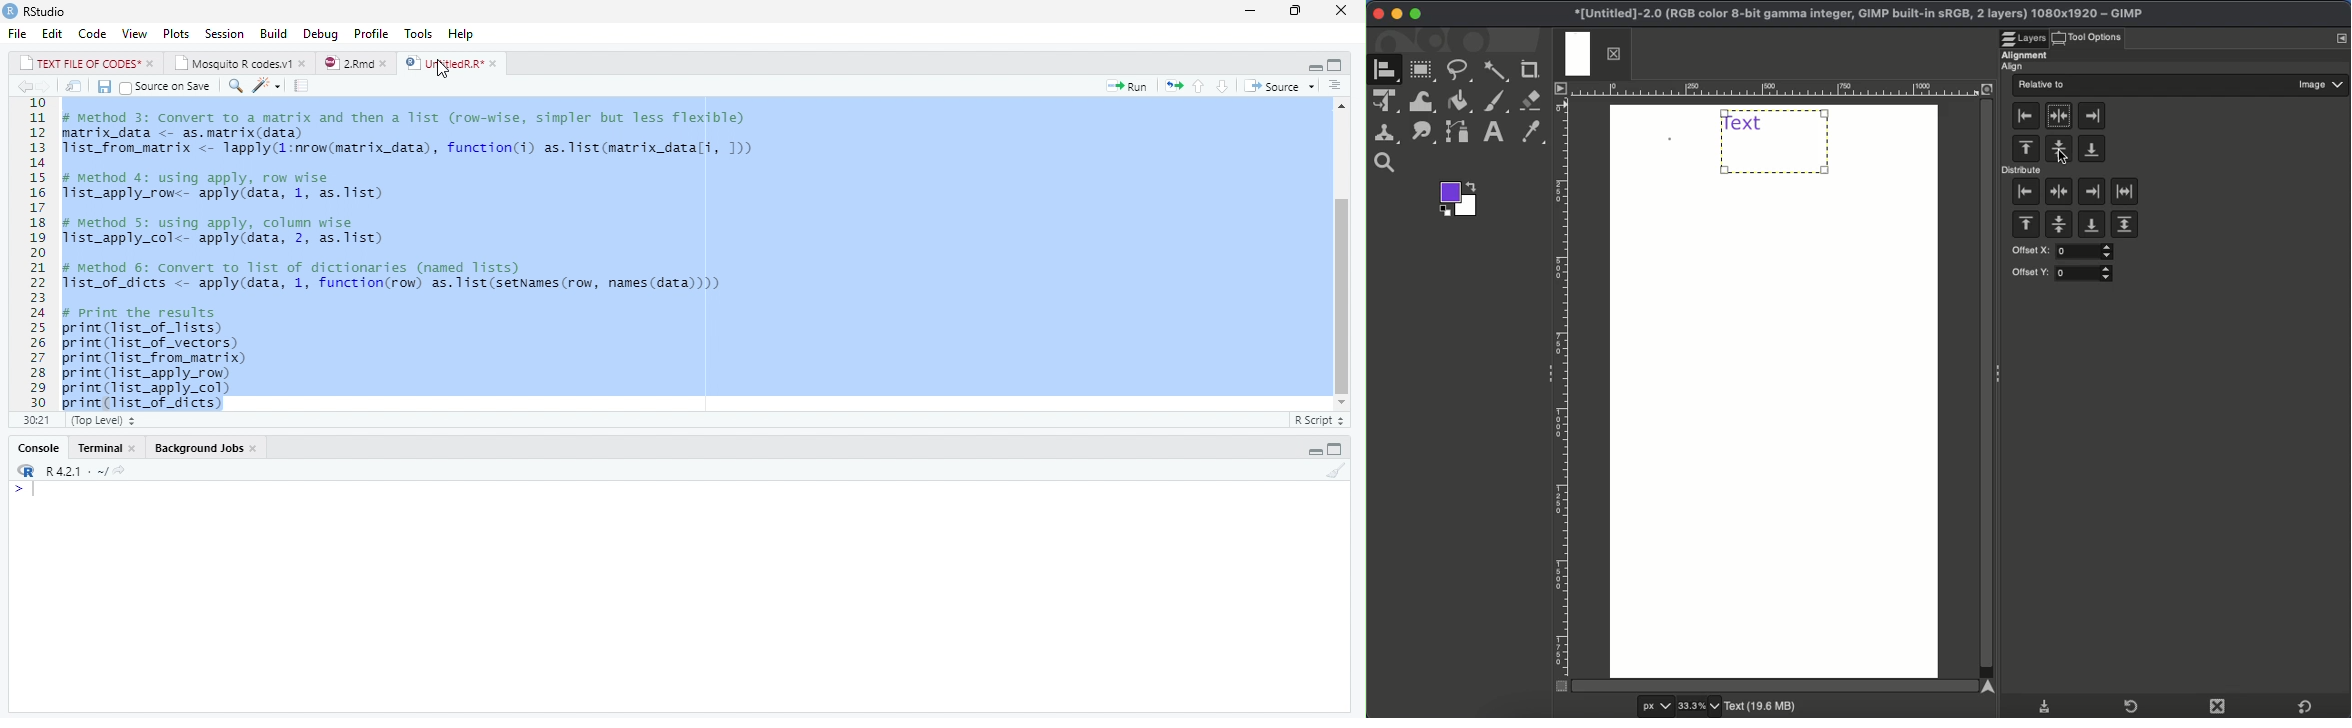 This screenshot has height=728, width=2352. What do you see at coordinates (1171, 87) in the screenshot?
I see `re-run the previous code region` at bounding box center [1171, 87].